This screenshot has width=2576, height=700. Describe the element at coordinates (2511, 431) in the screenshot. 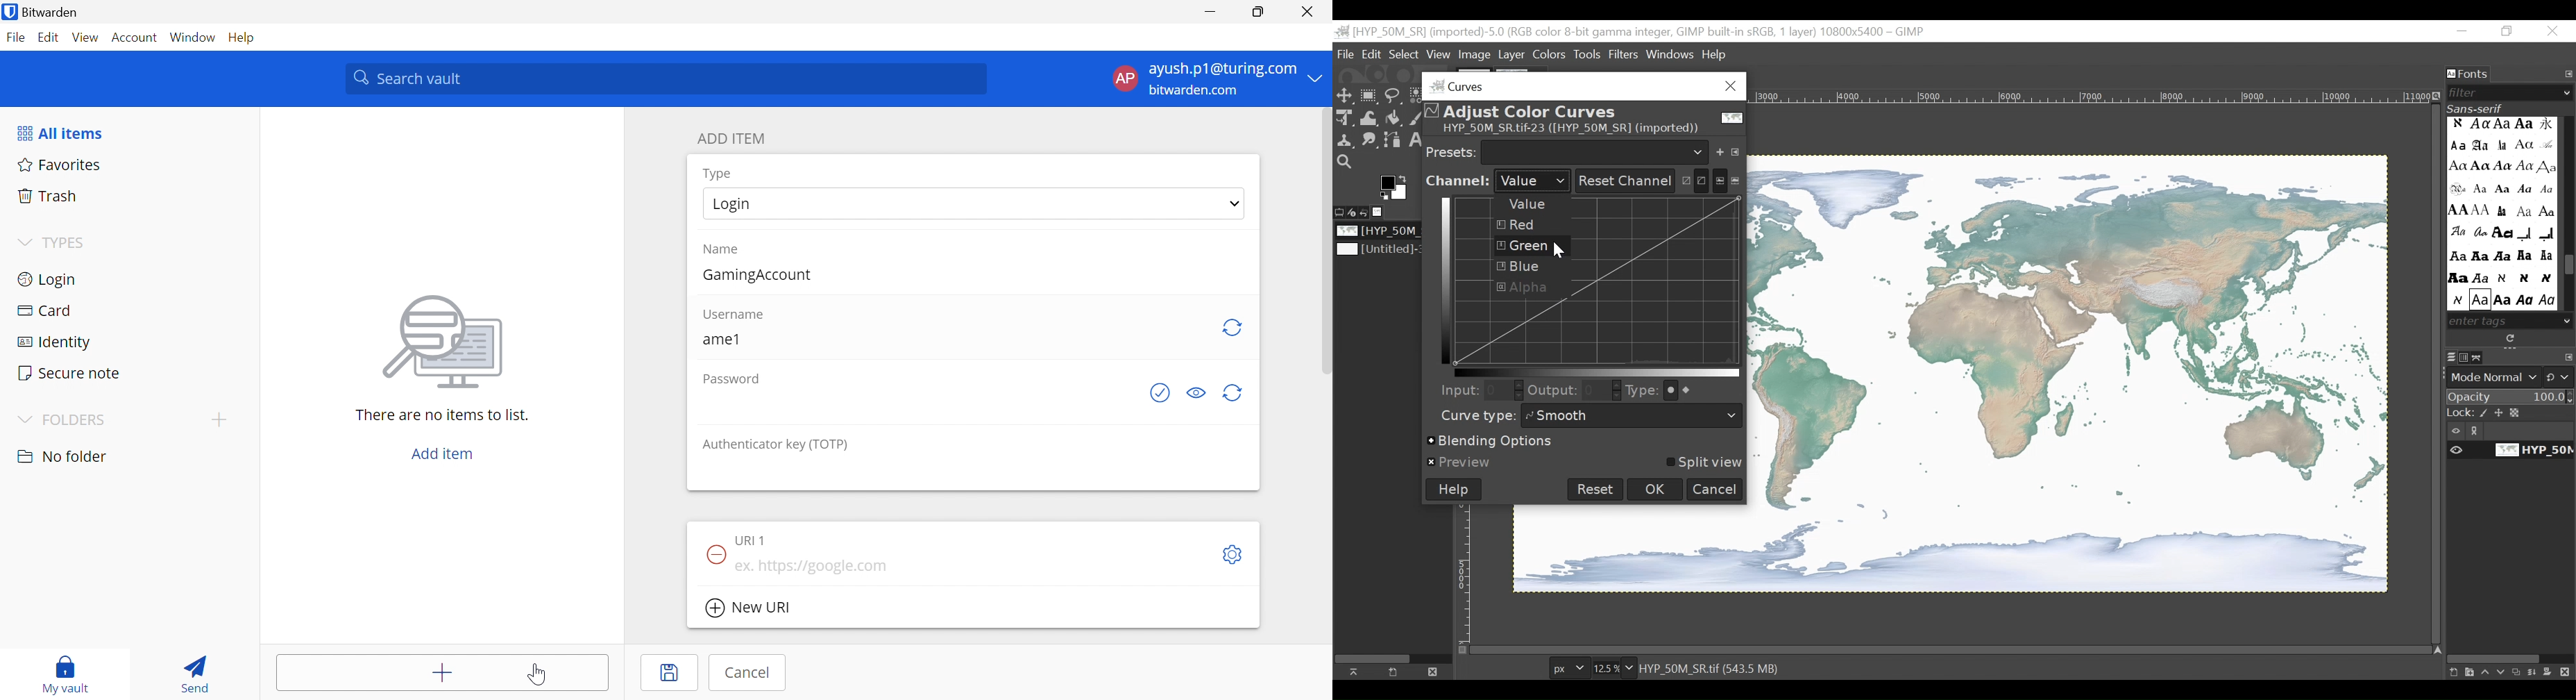

I see `Item visibility` at that location.